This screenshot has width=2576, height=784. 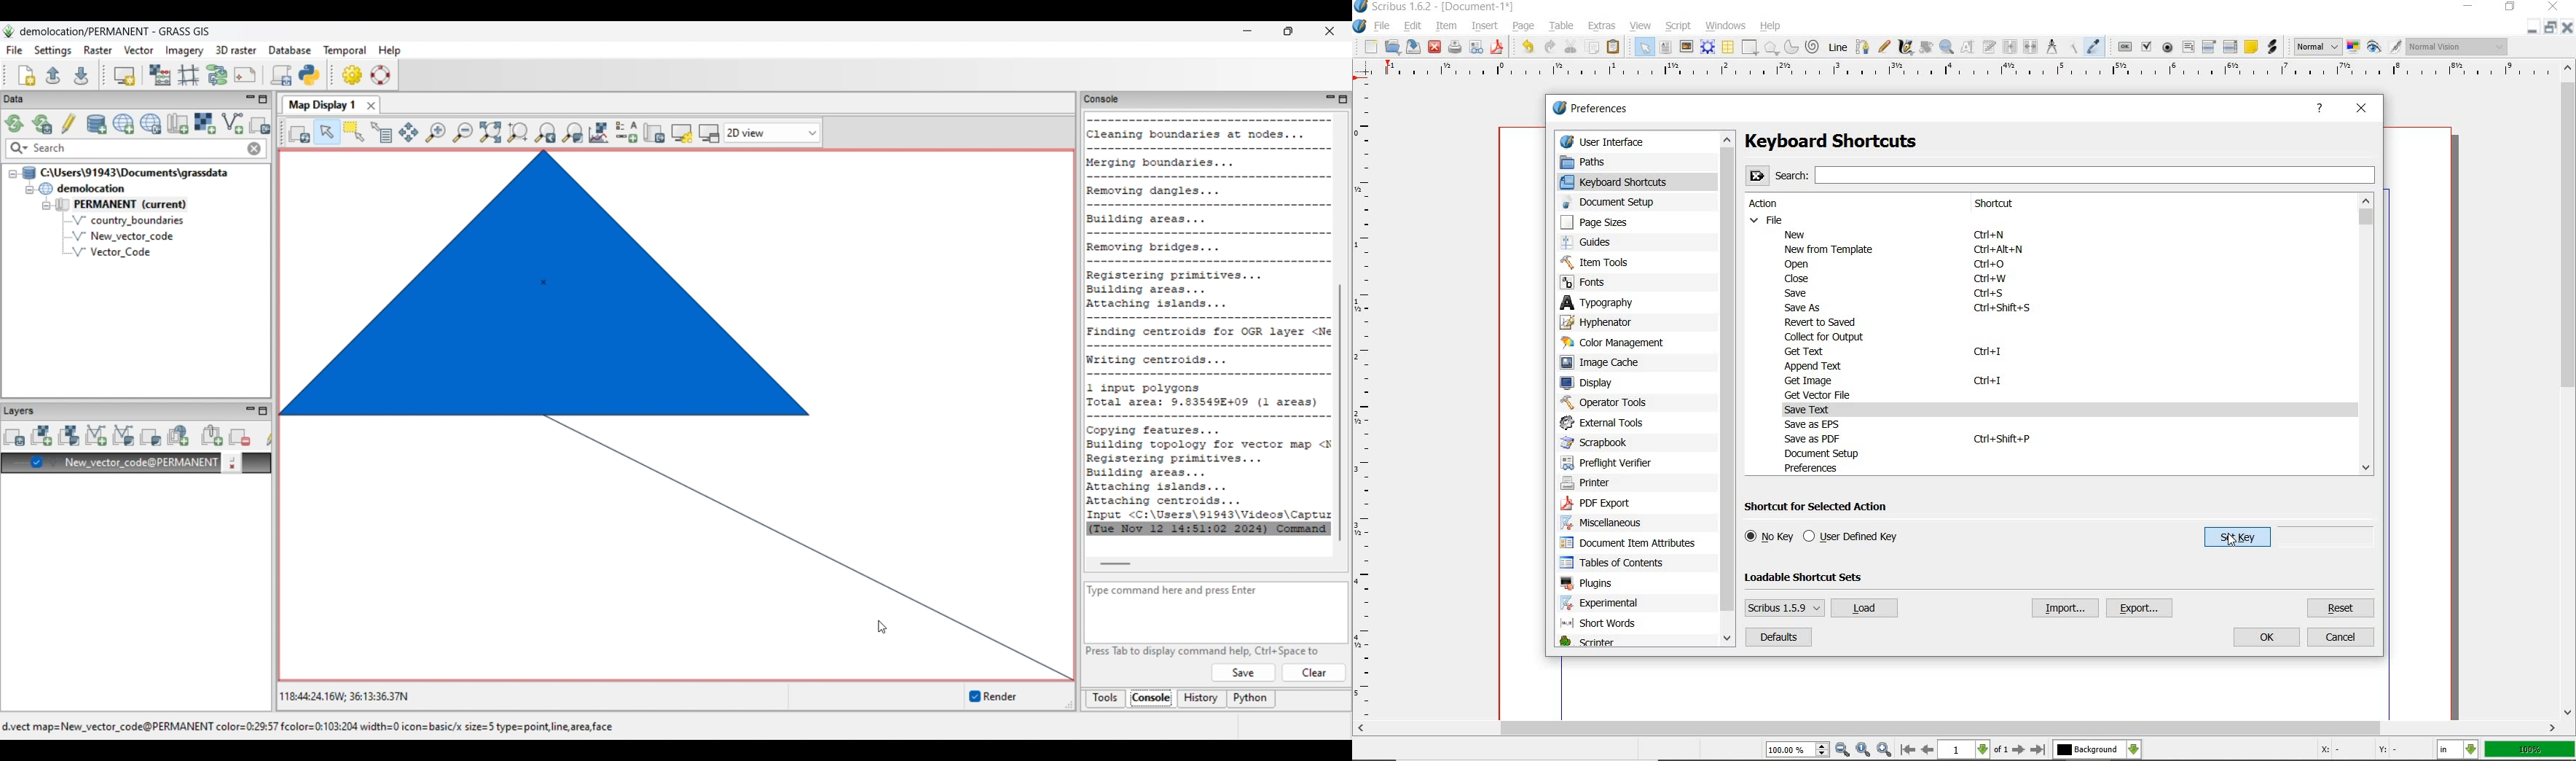 What do you see at coordinates (1794, 279) in the screenshot?
I see `close` at bounding box center [1794, 279].